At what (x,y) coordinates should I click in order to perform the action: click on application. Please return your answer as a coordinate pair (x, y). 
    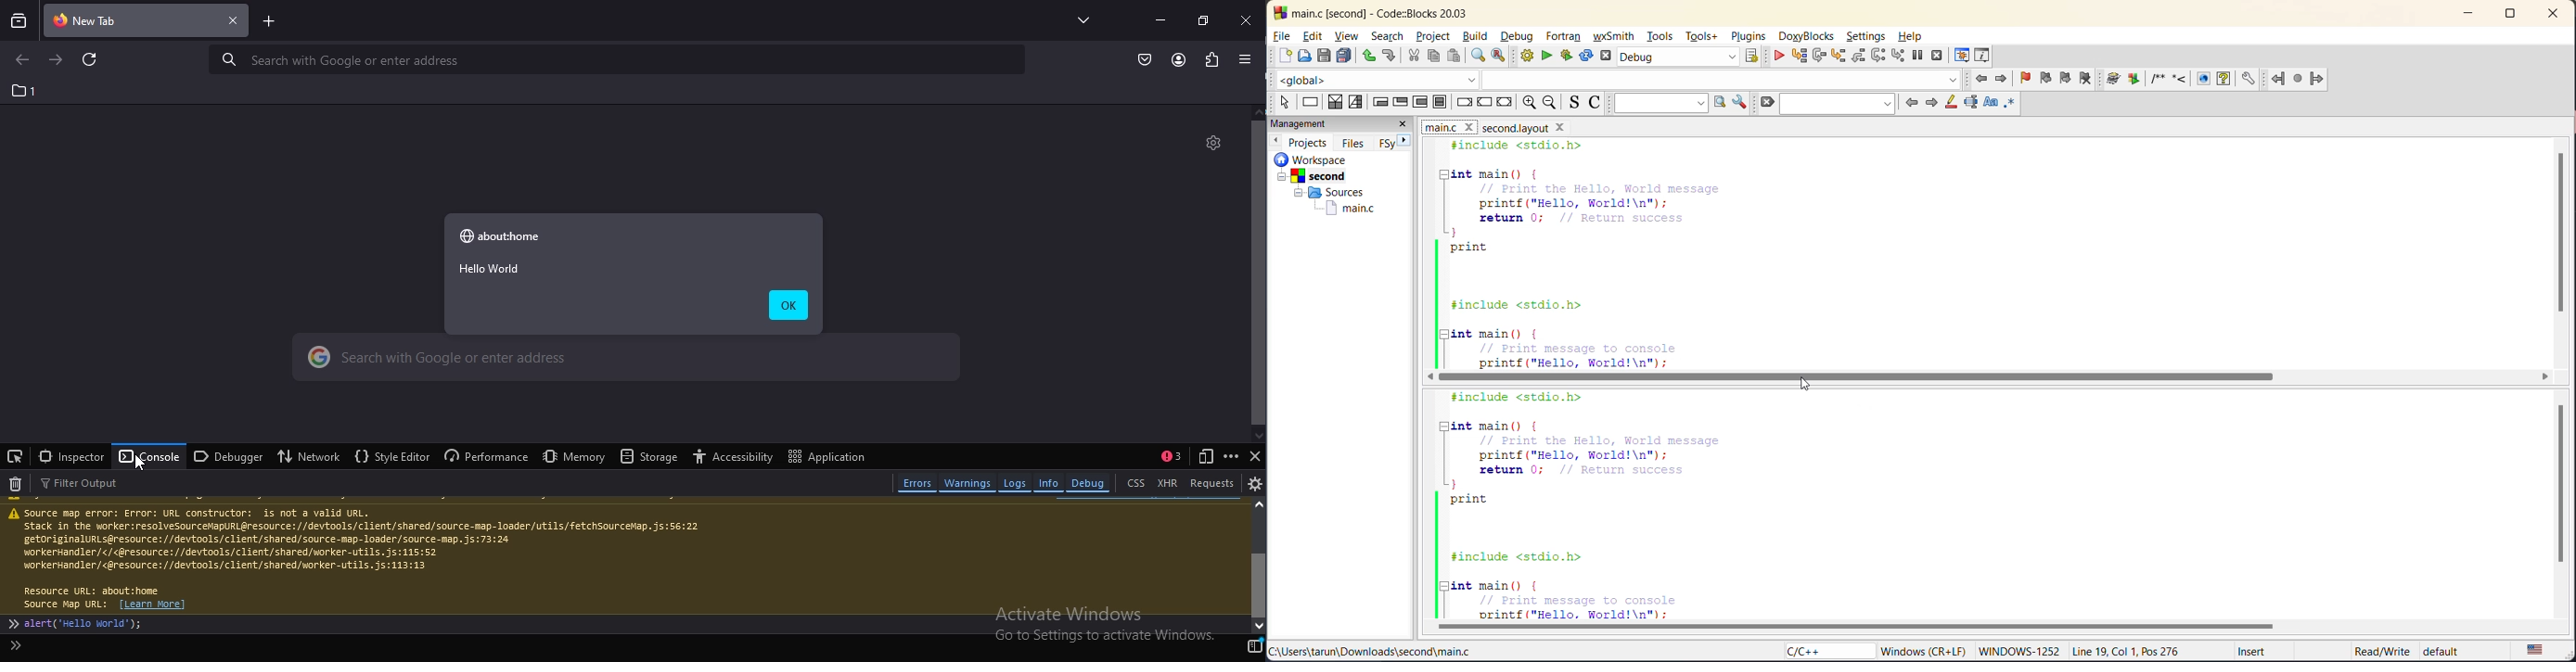
    Looking at the image, I should click on (825, 456).